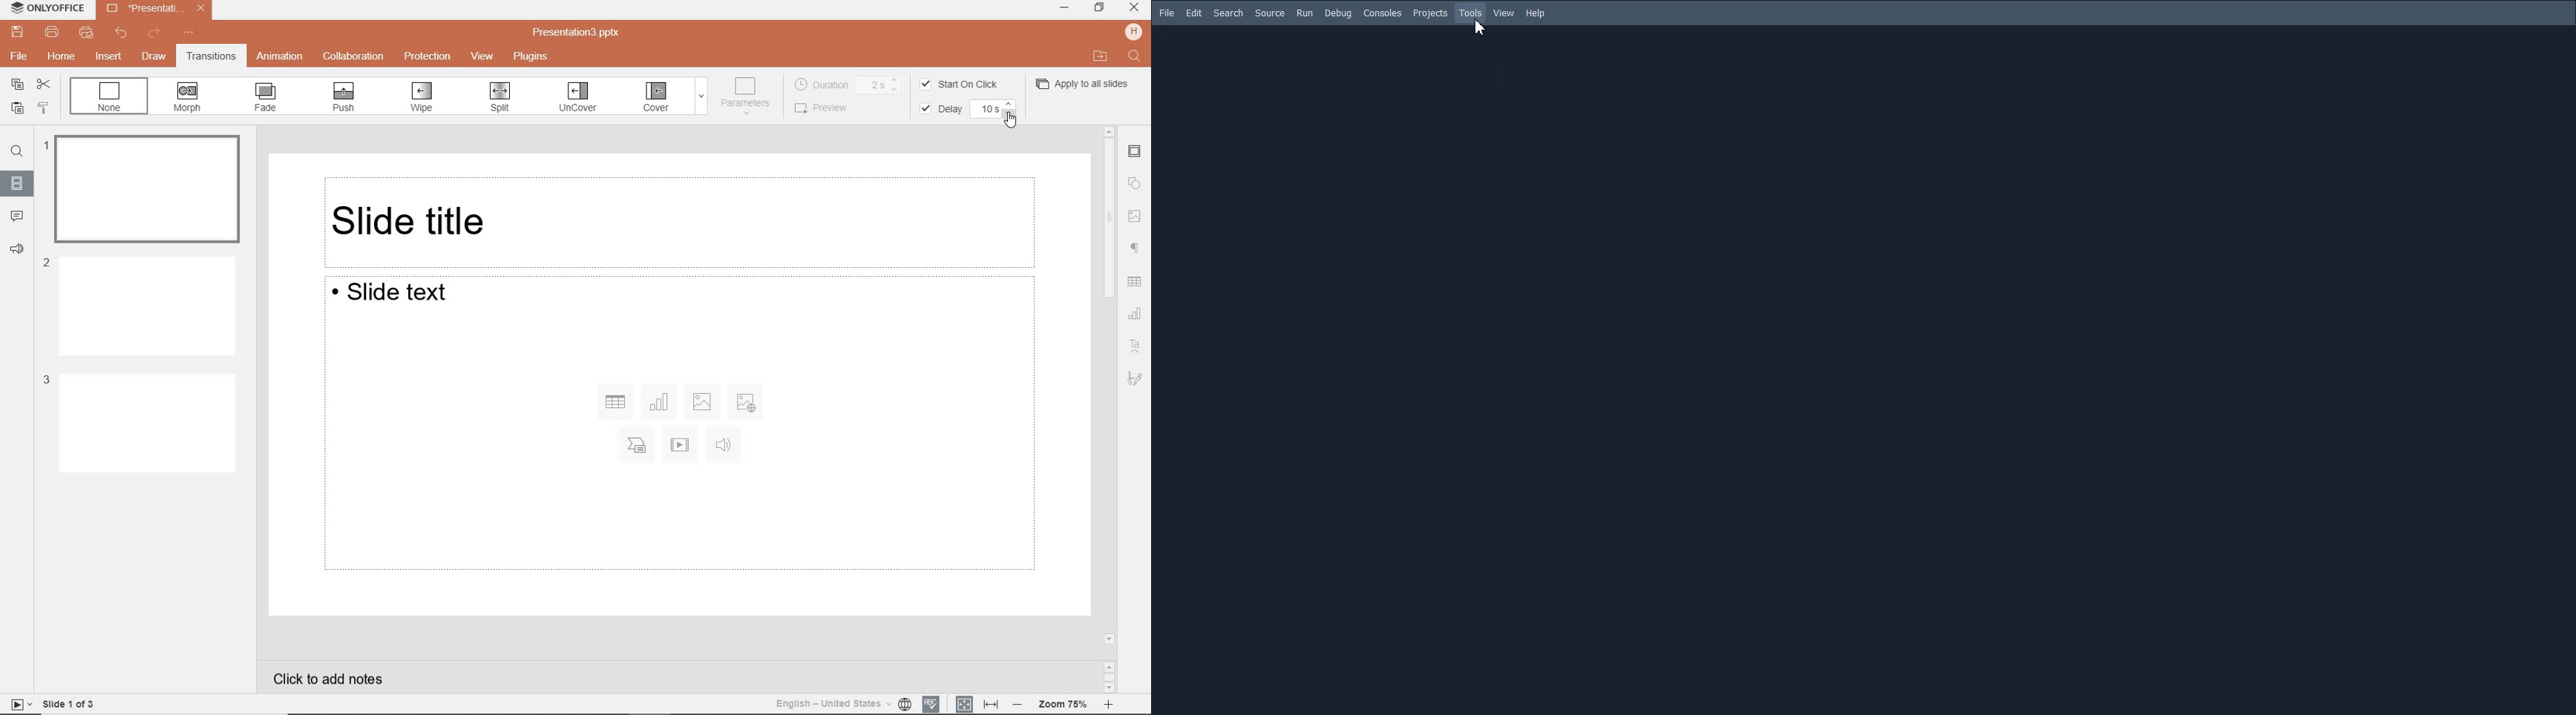  Describe the element at coordinates (108, 55) in the screenshot. I see `insert` at that location.